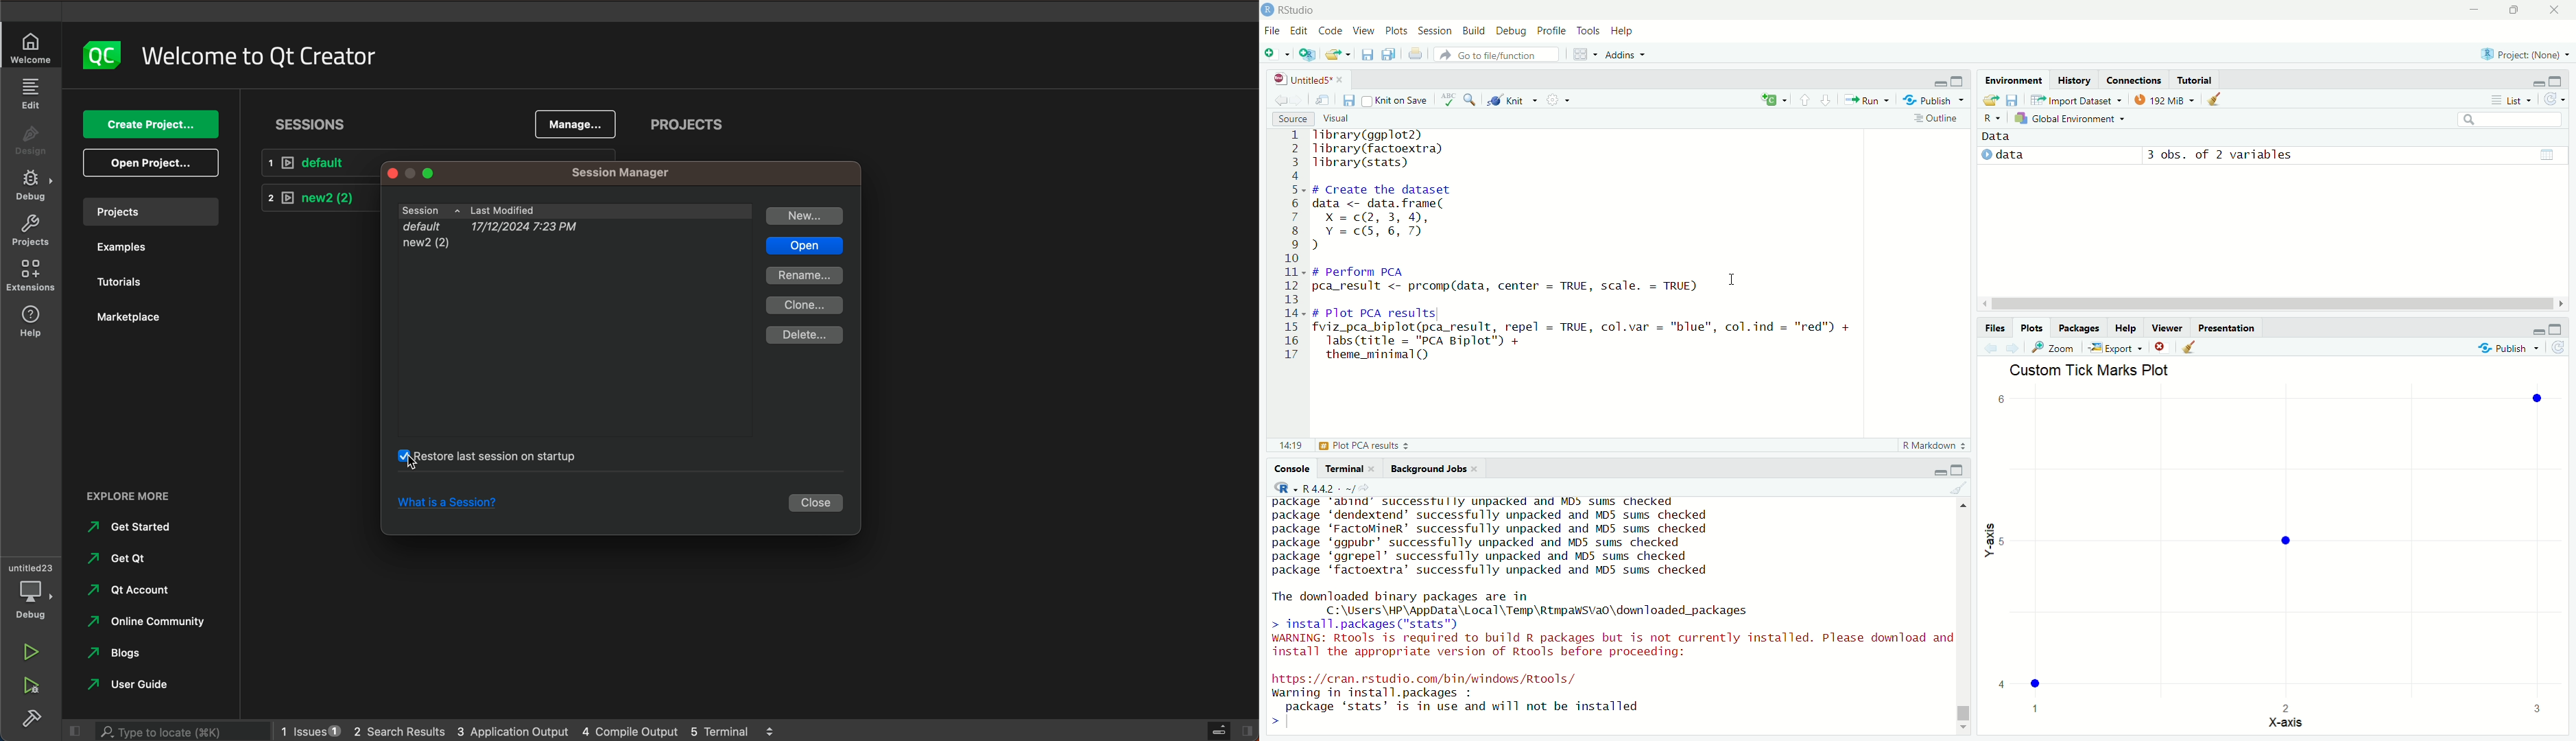 The image size is (2576, 756). What do you see at coordinates (2032, 328) in the screenshot?
I see `Plots` at bounding box center [2032, 328].